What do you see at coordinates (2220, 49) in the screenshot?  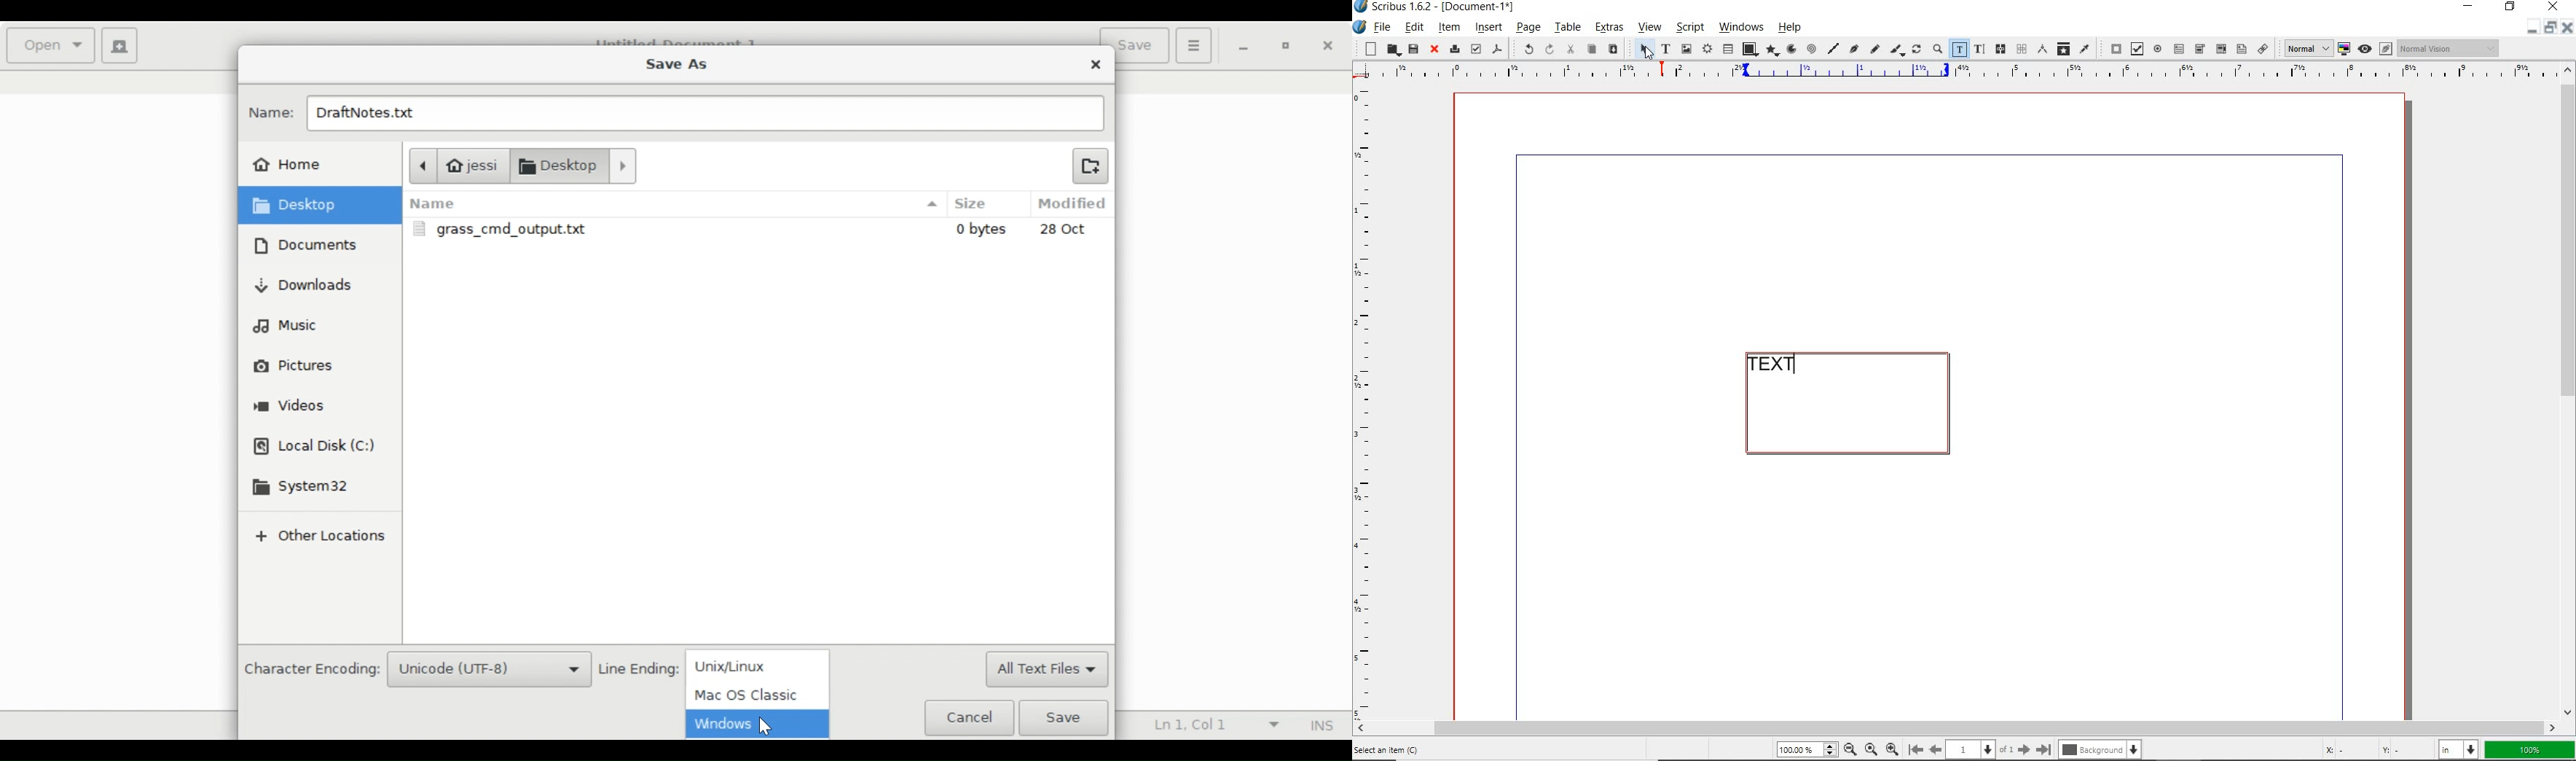 I see `pdf combo box` at bounding box center [2220, 49].